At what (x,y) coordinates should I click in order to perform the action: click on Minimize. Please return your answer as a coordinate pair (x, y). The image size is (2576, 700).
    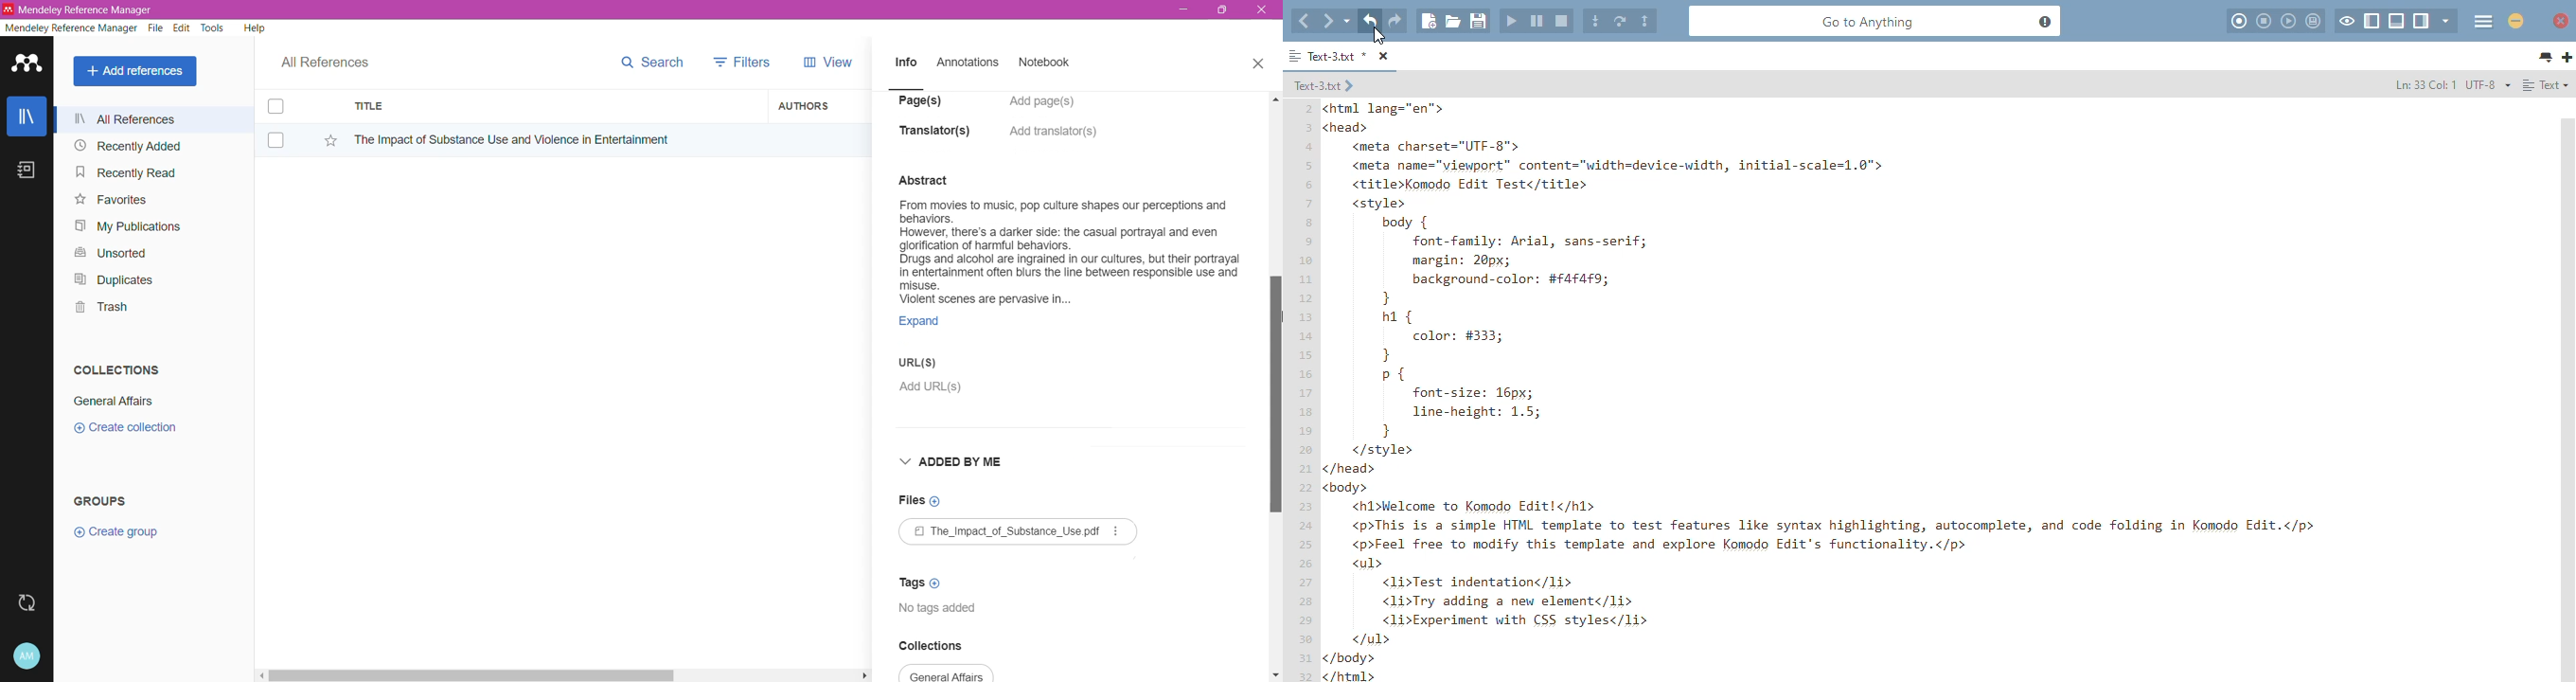
    Looking at the image, I should click on (1183, 10).